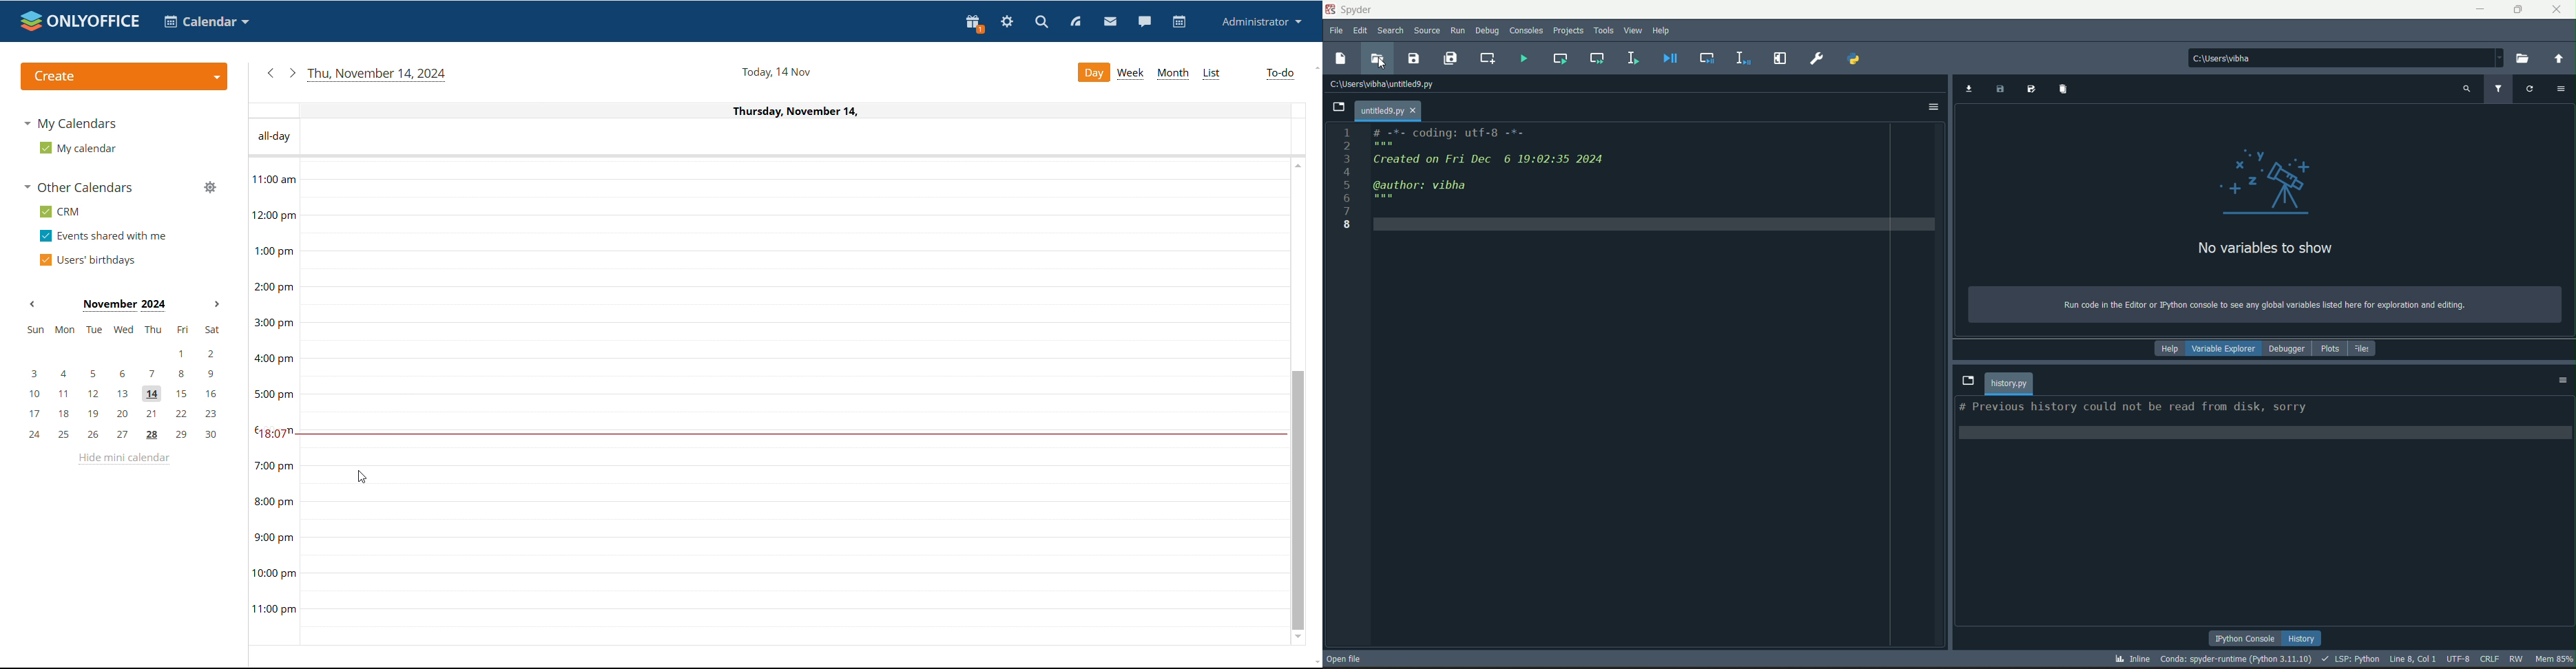  Describe the element at coordinates (2530, 90) in the screenshot. I see `refresh variable` at that location.